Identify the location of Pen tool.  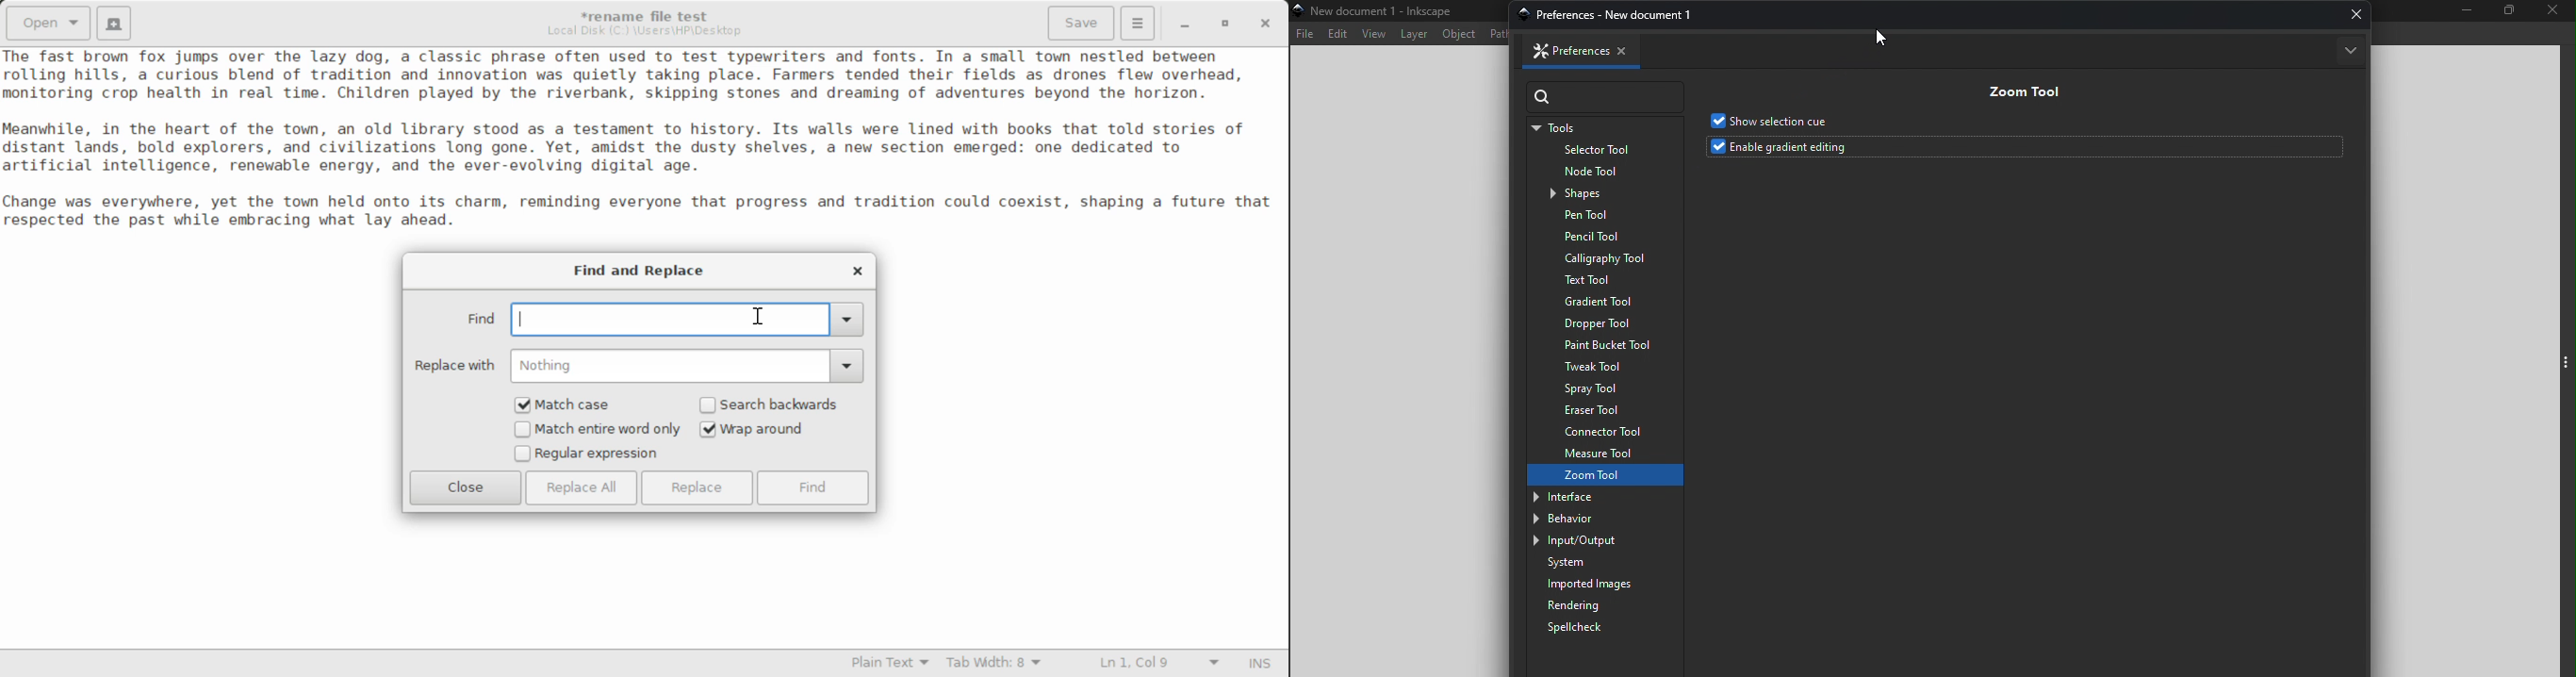
(1577, 212).